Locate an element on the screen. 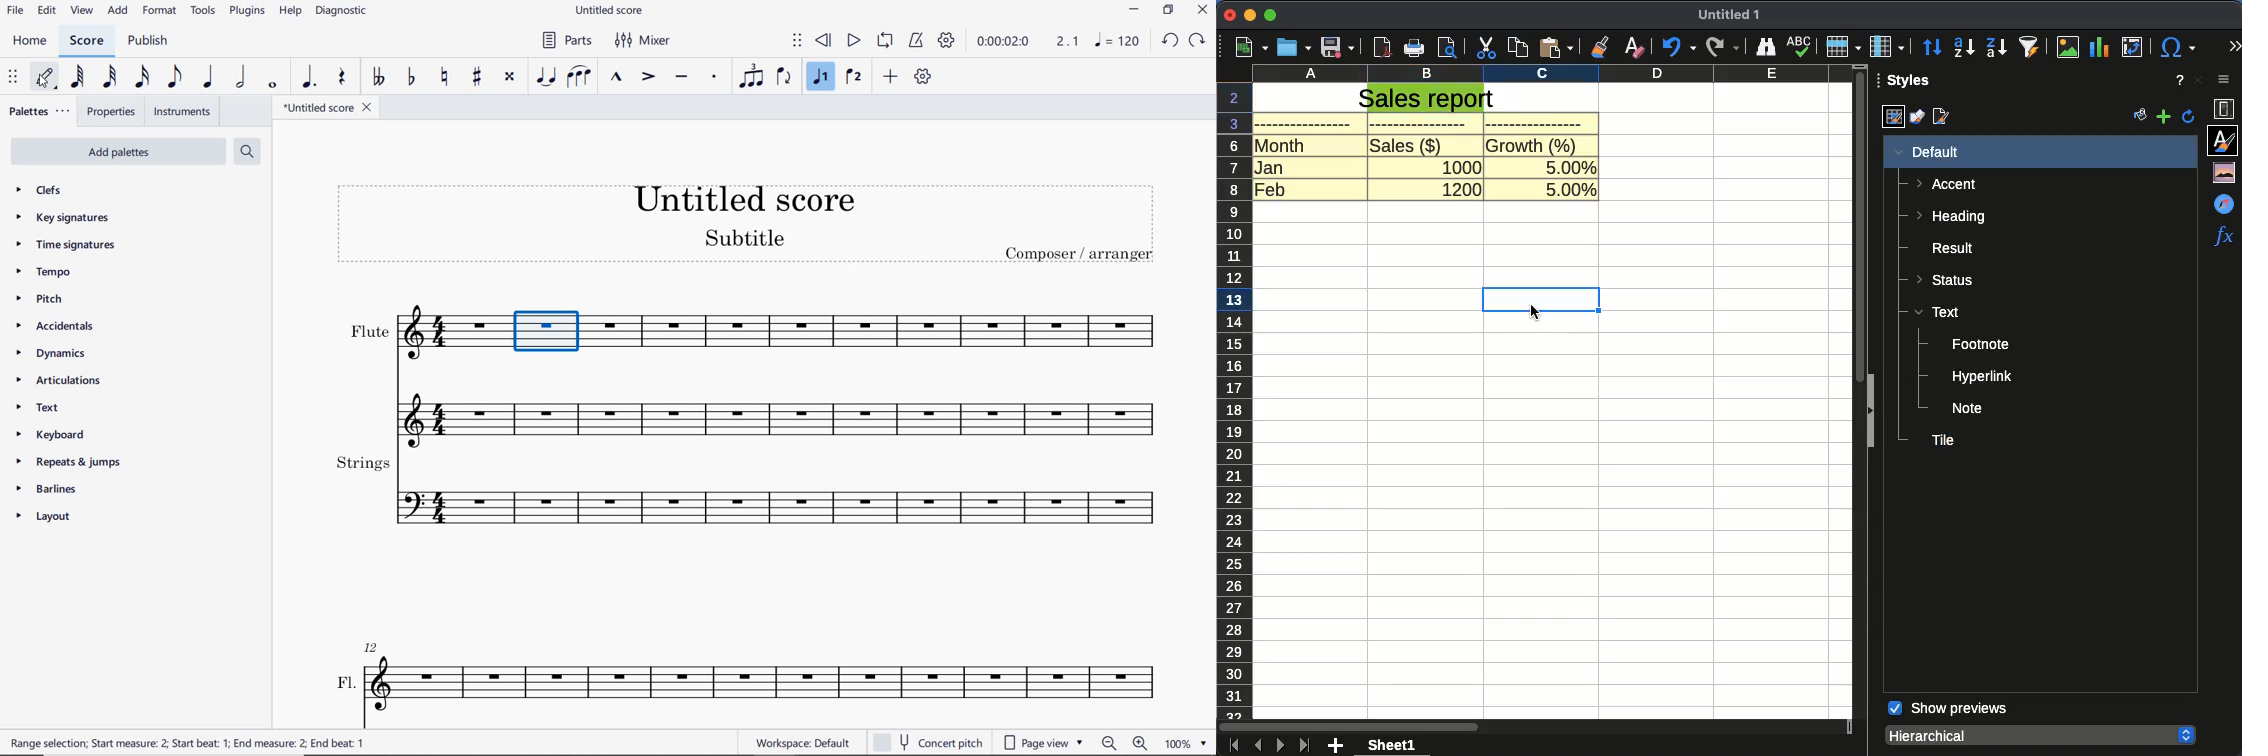 The width and height of the screenshot is (2268, 756). keyboard is located at coordinates (59, 437).